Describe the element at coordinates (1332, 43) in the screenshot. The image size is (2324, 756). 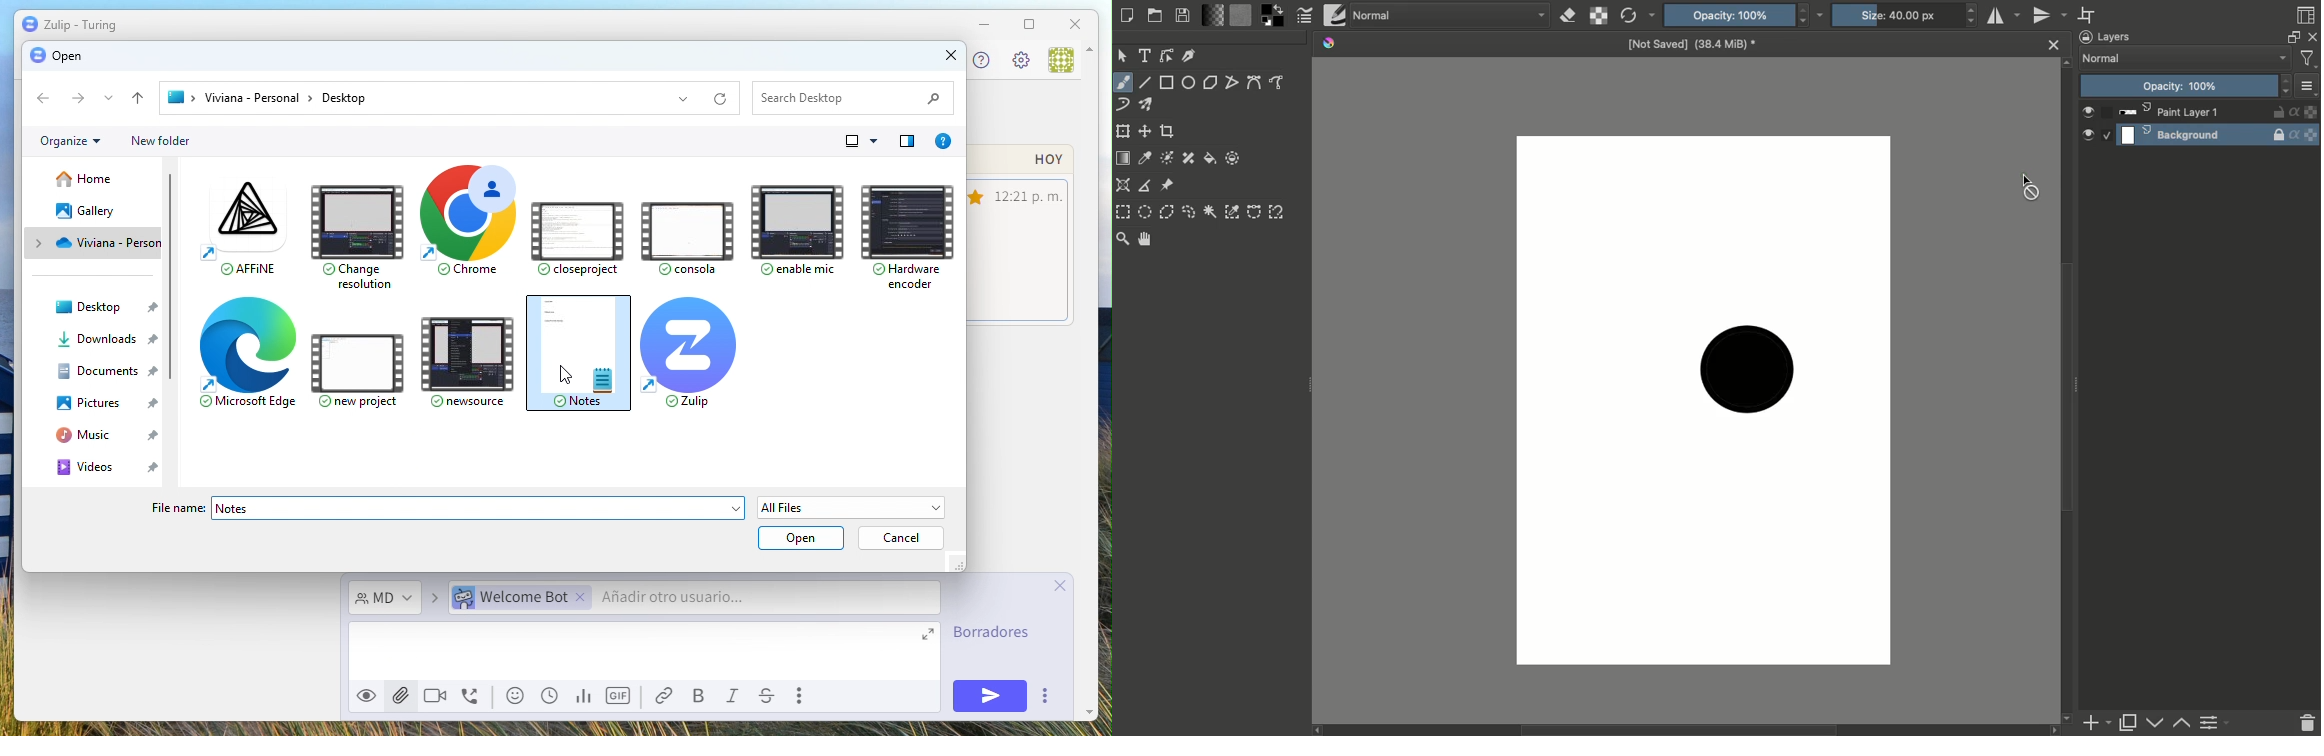
I see `Krita` at that location.